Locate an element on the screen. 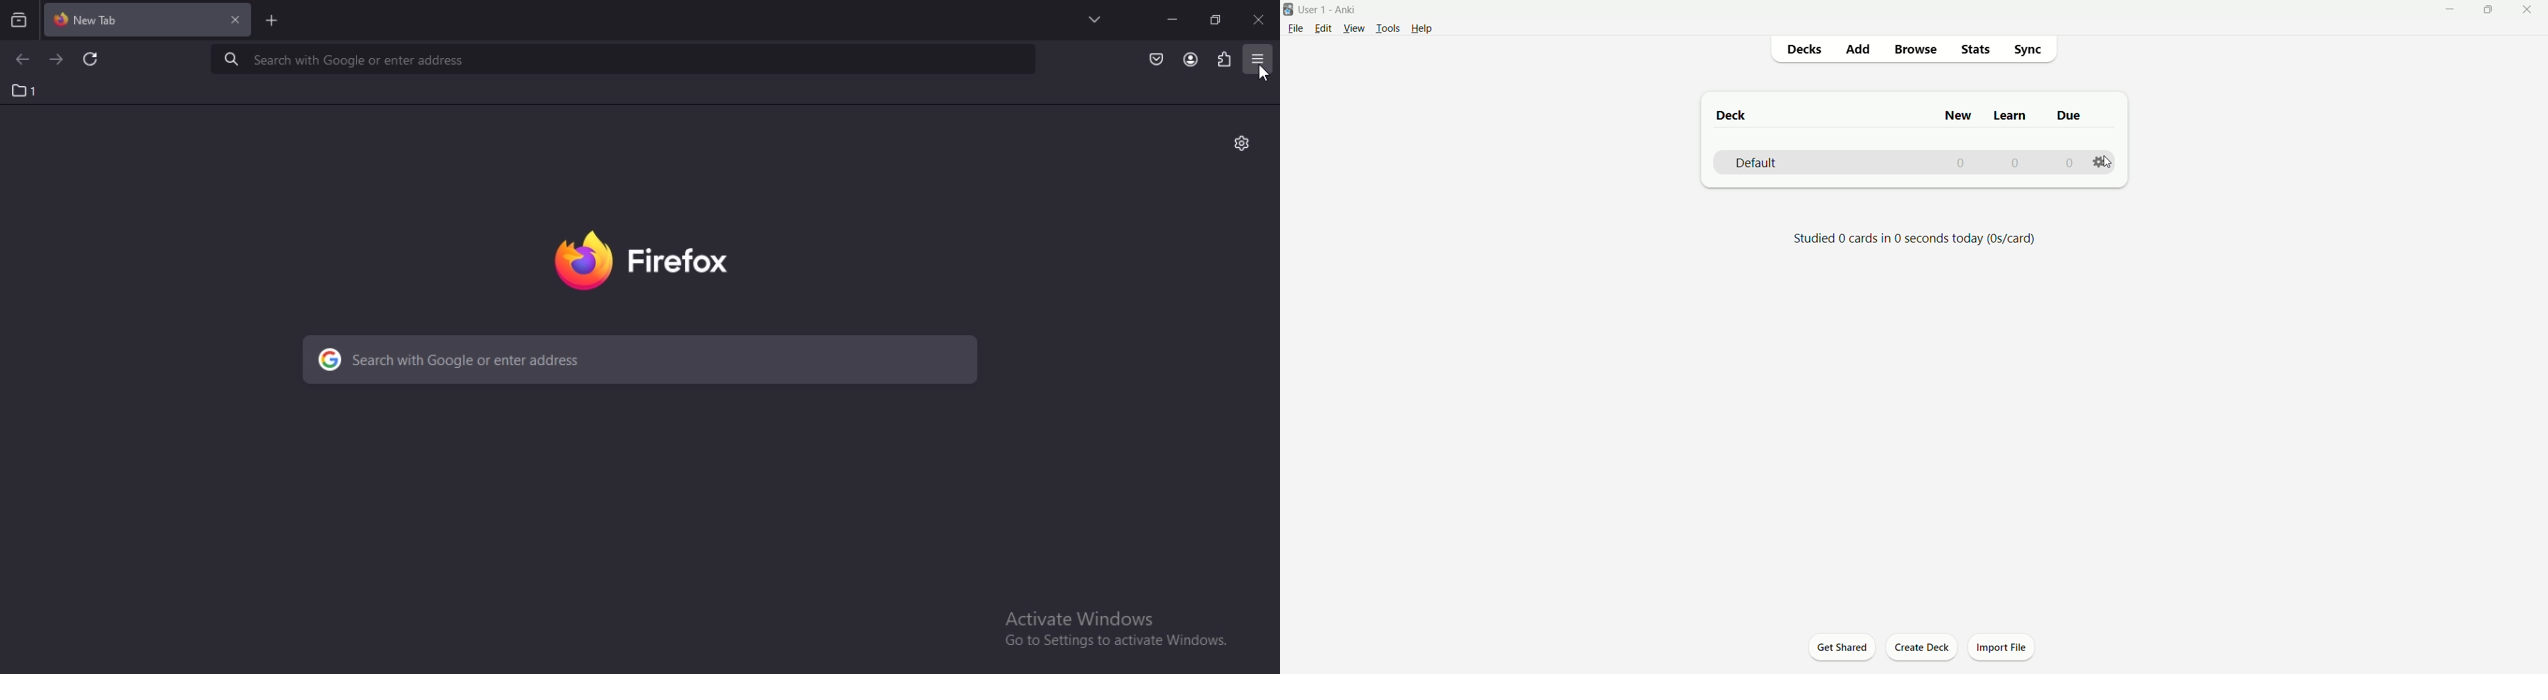 The height and width of the screenshot is (700, 2548). Studied 0 cards in 0 seconds today (0s/card) is located at coordinates (1916, 240).